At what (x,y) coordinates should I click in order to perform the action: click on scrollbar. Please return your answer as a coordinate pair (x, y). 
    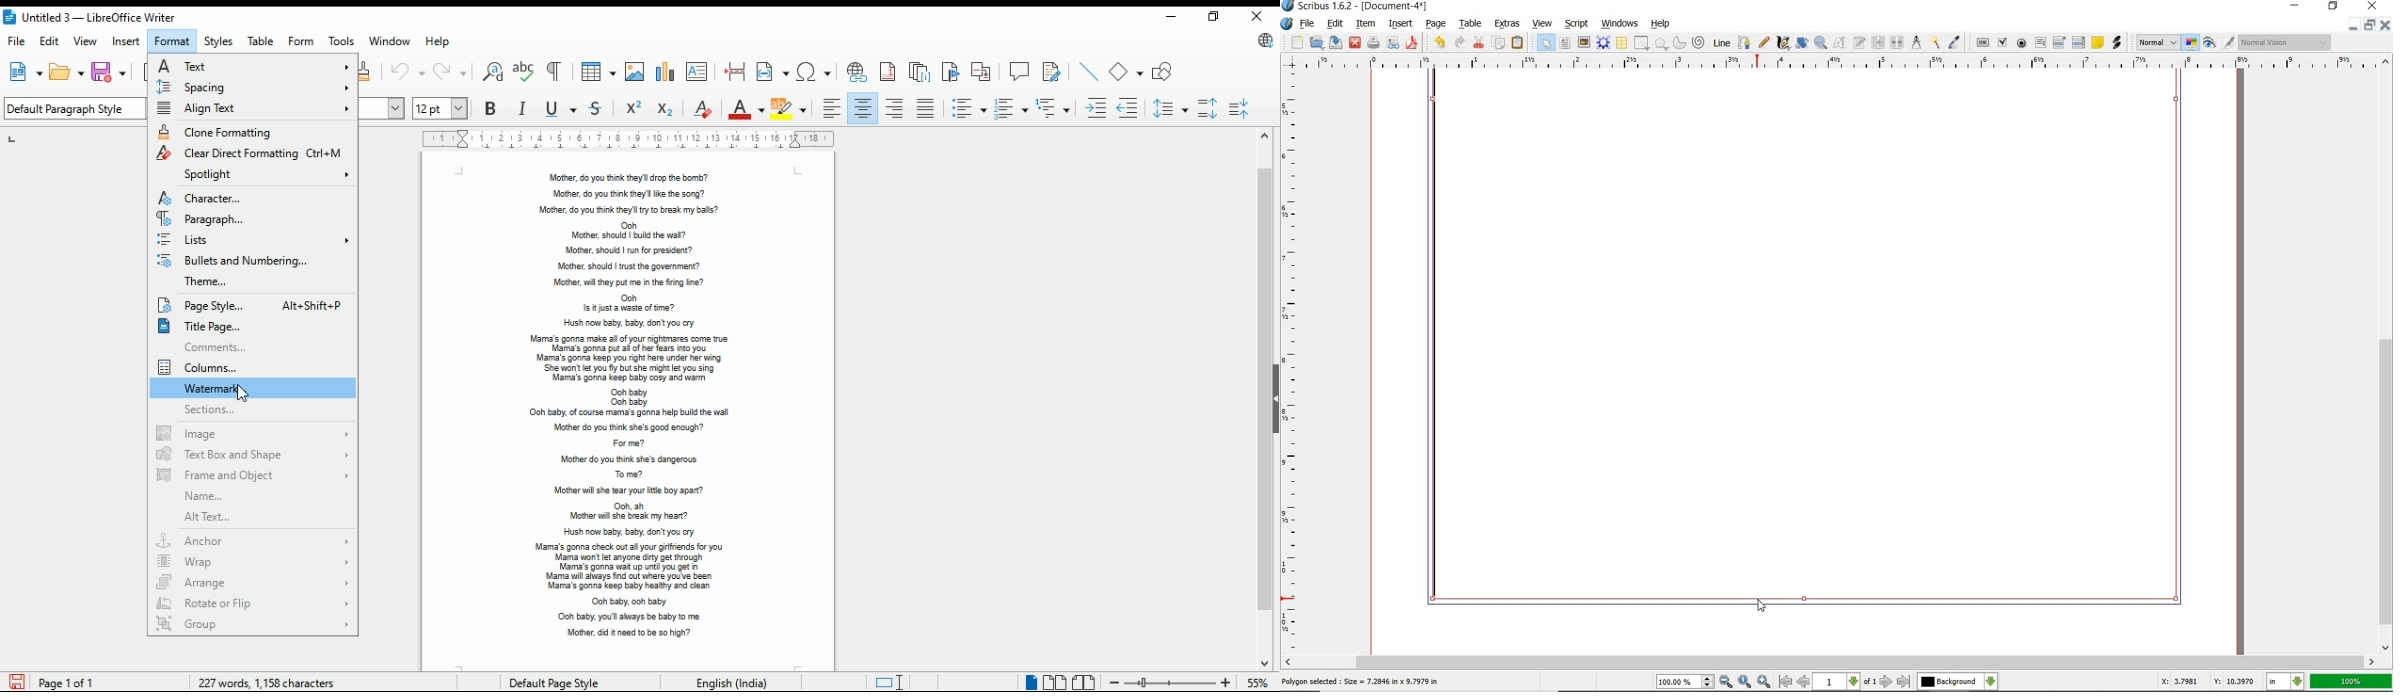
    Looking at the image, I should click on (2386, 355).